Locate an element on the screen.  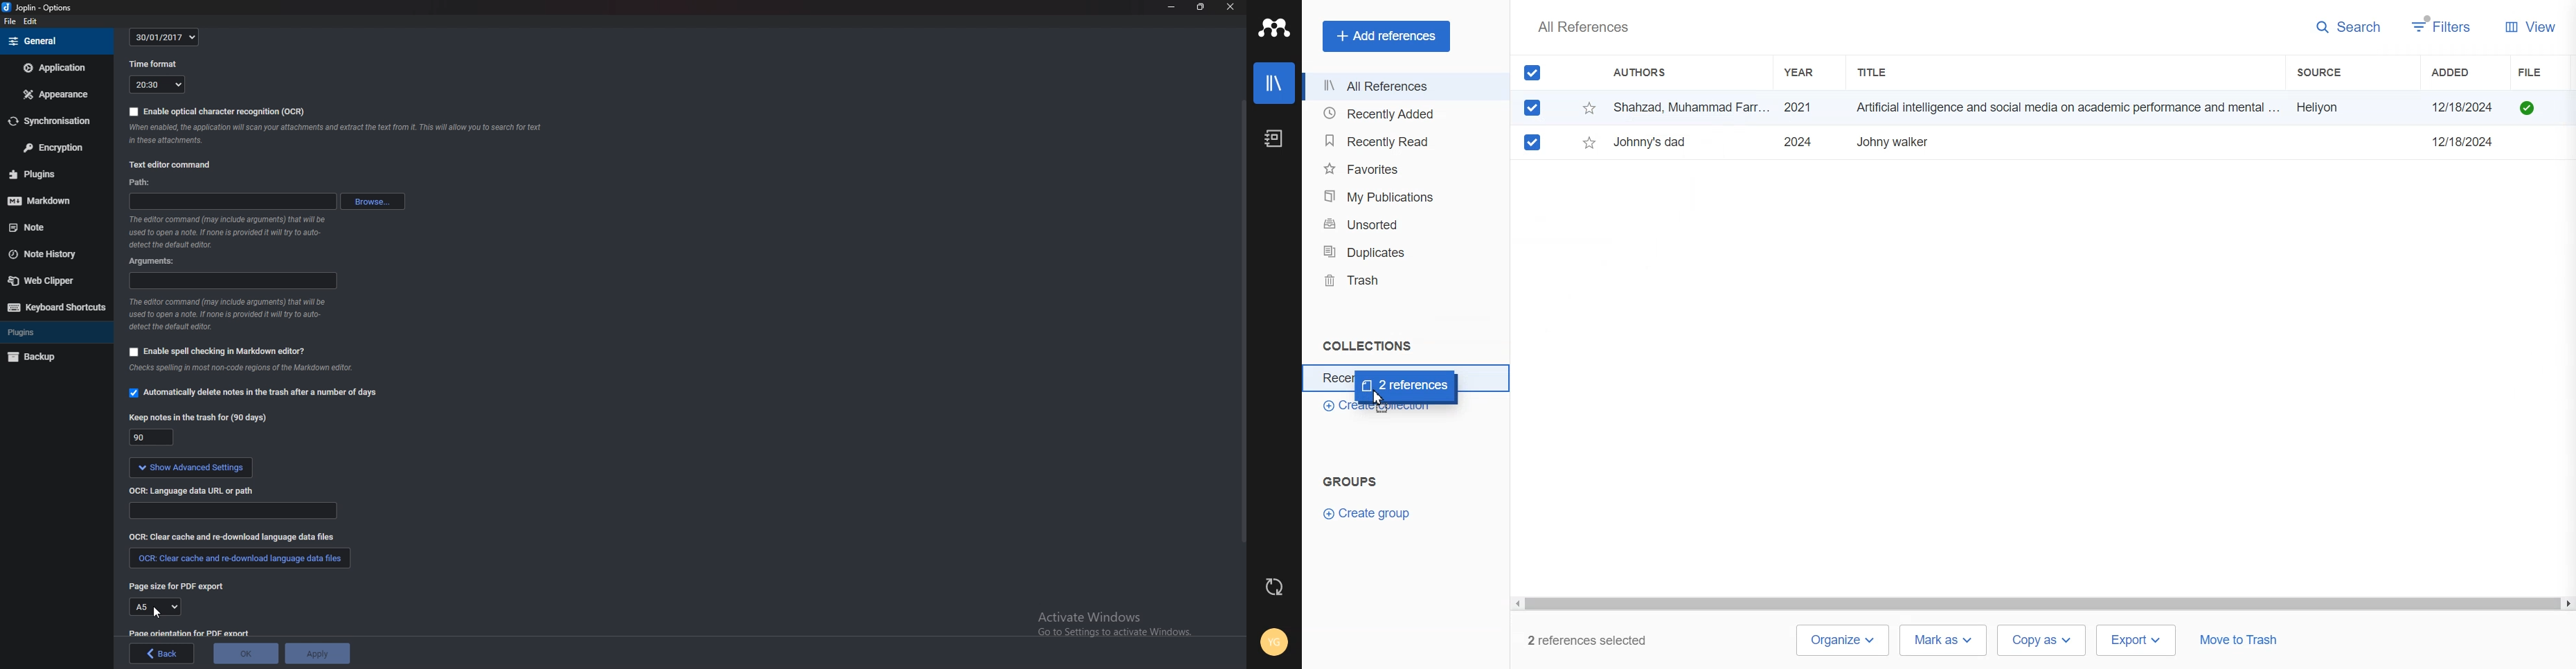
Year is located at coordinates (1805, 72).